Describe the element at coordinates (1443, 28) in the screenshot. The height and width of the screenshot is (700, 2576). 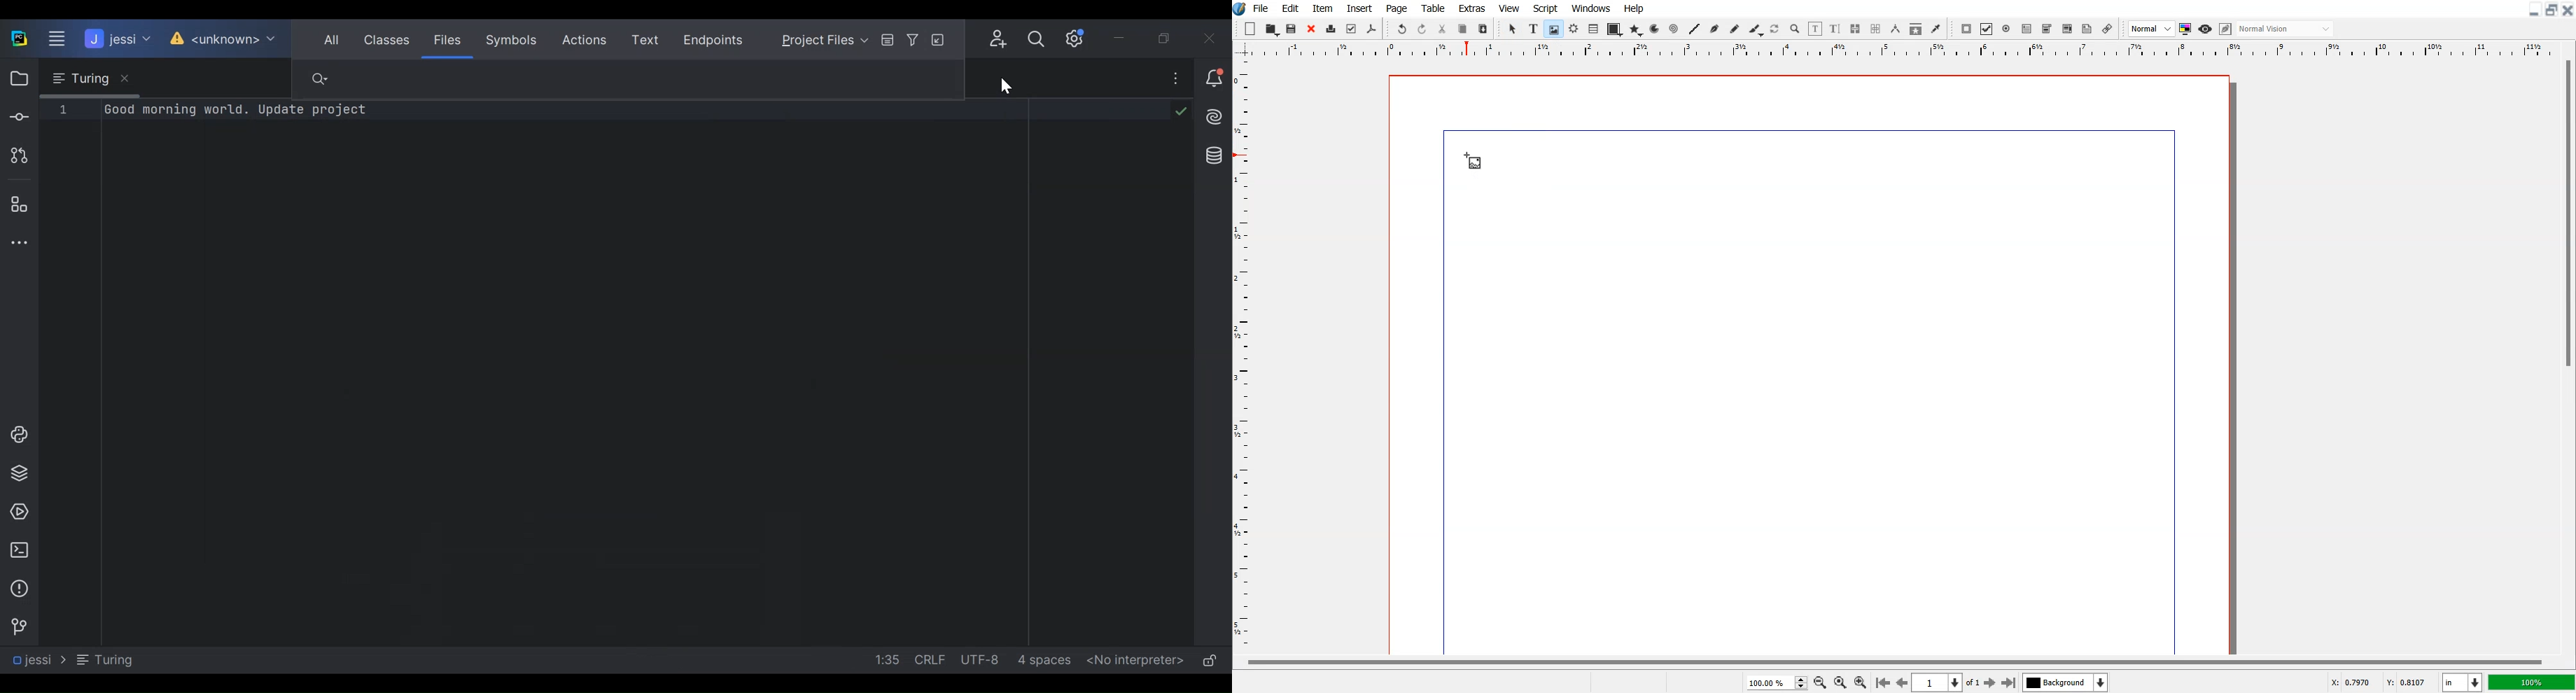
I see `Cut` at that location.